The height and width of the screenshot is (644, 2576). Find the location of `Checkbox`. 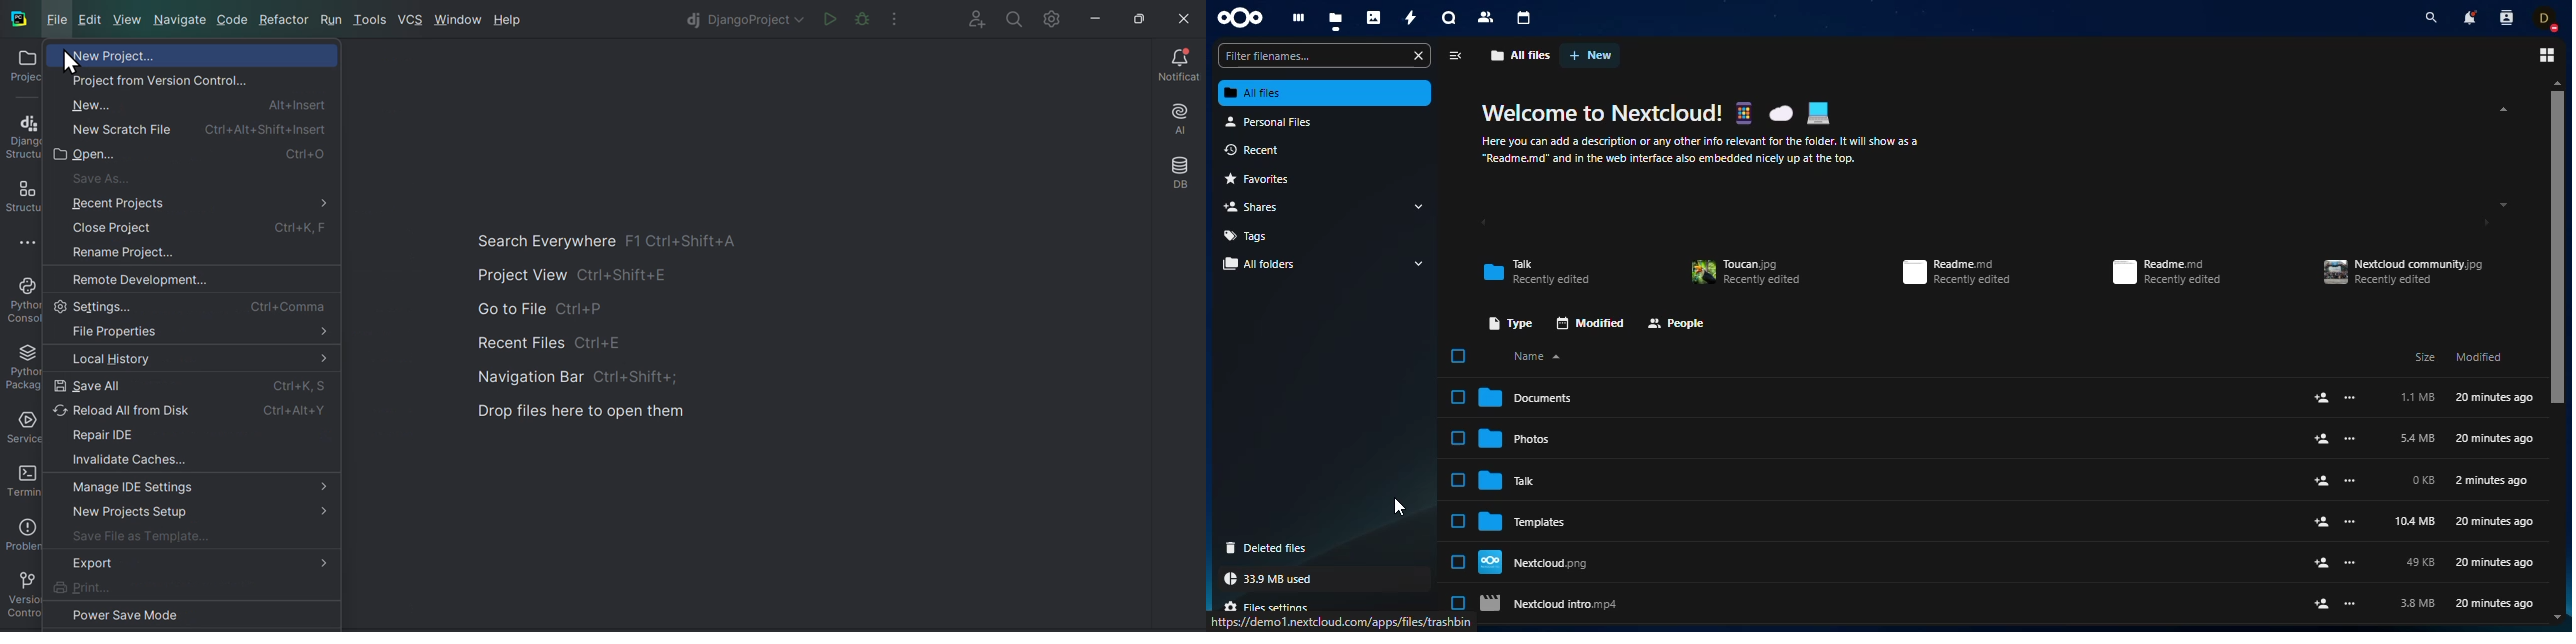

Checkbox is located at coordinates (1455, 562).